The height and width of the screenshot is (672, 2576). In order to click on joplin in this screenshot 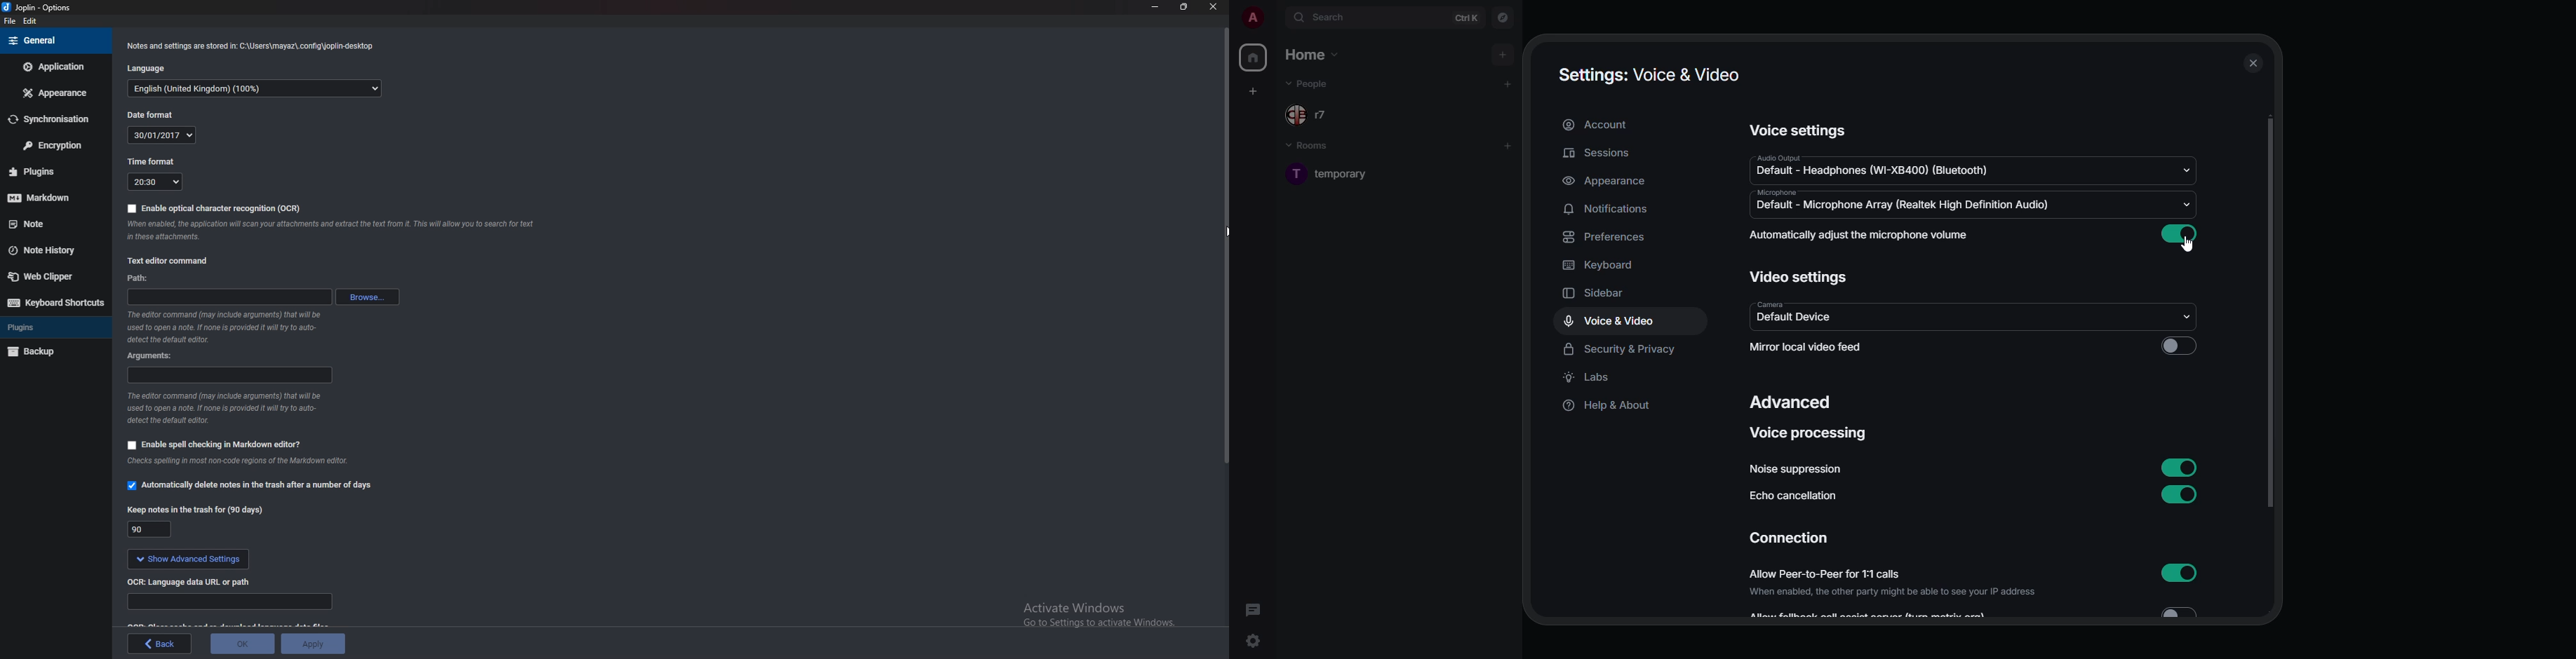, I will do `click(42, 8)`.